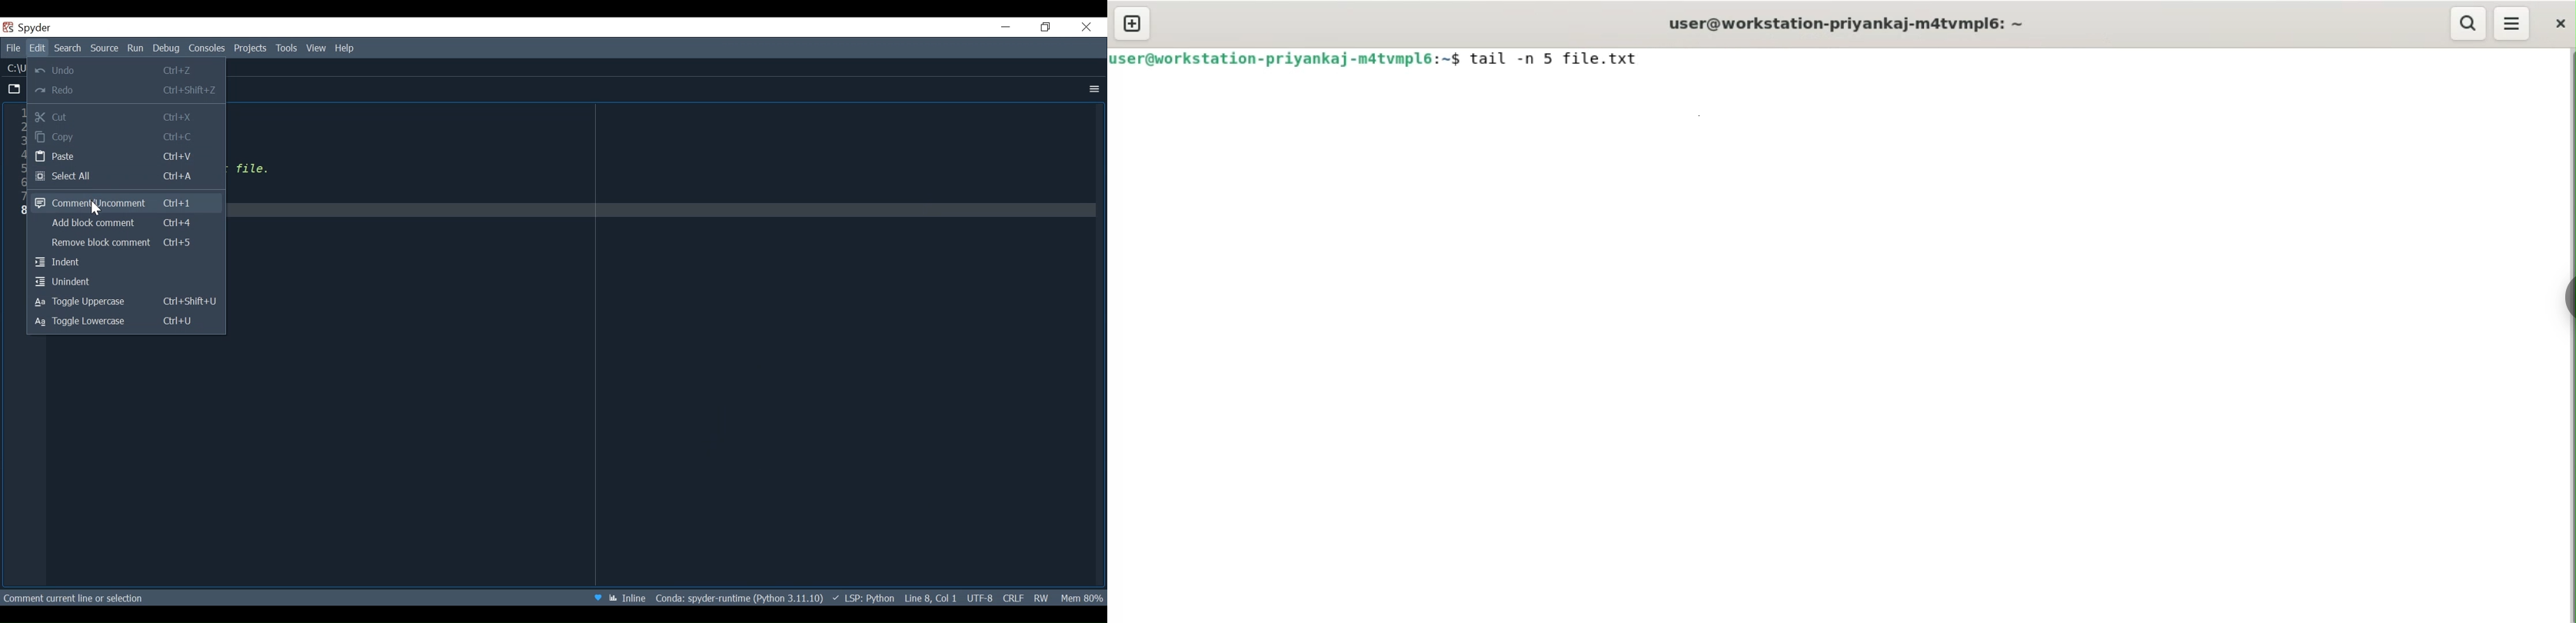 The height and width of the screenshot is (644, 2576). I want to click on Copy, so click(127, 137).